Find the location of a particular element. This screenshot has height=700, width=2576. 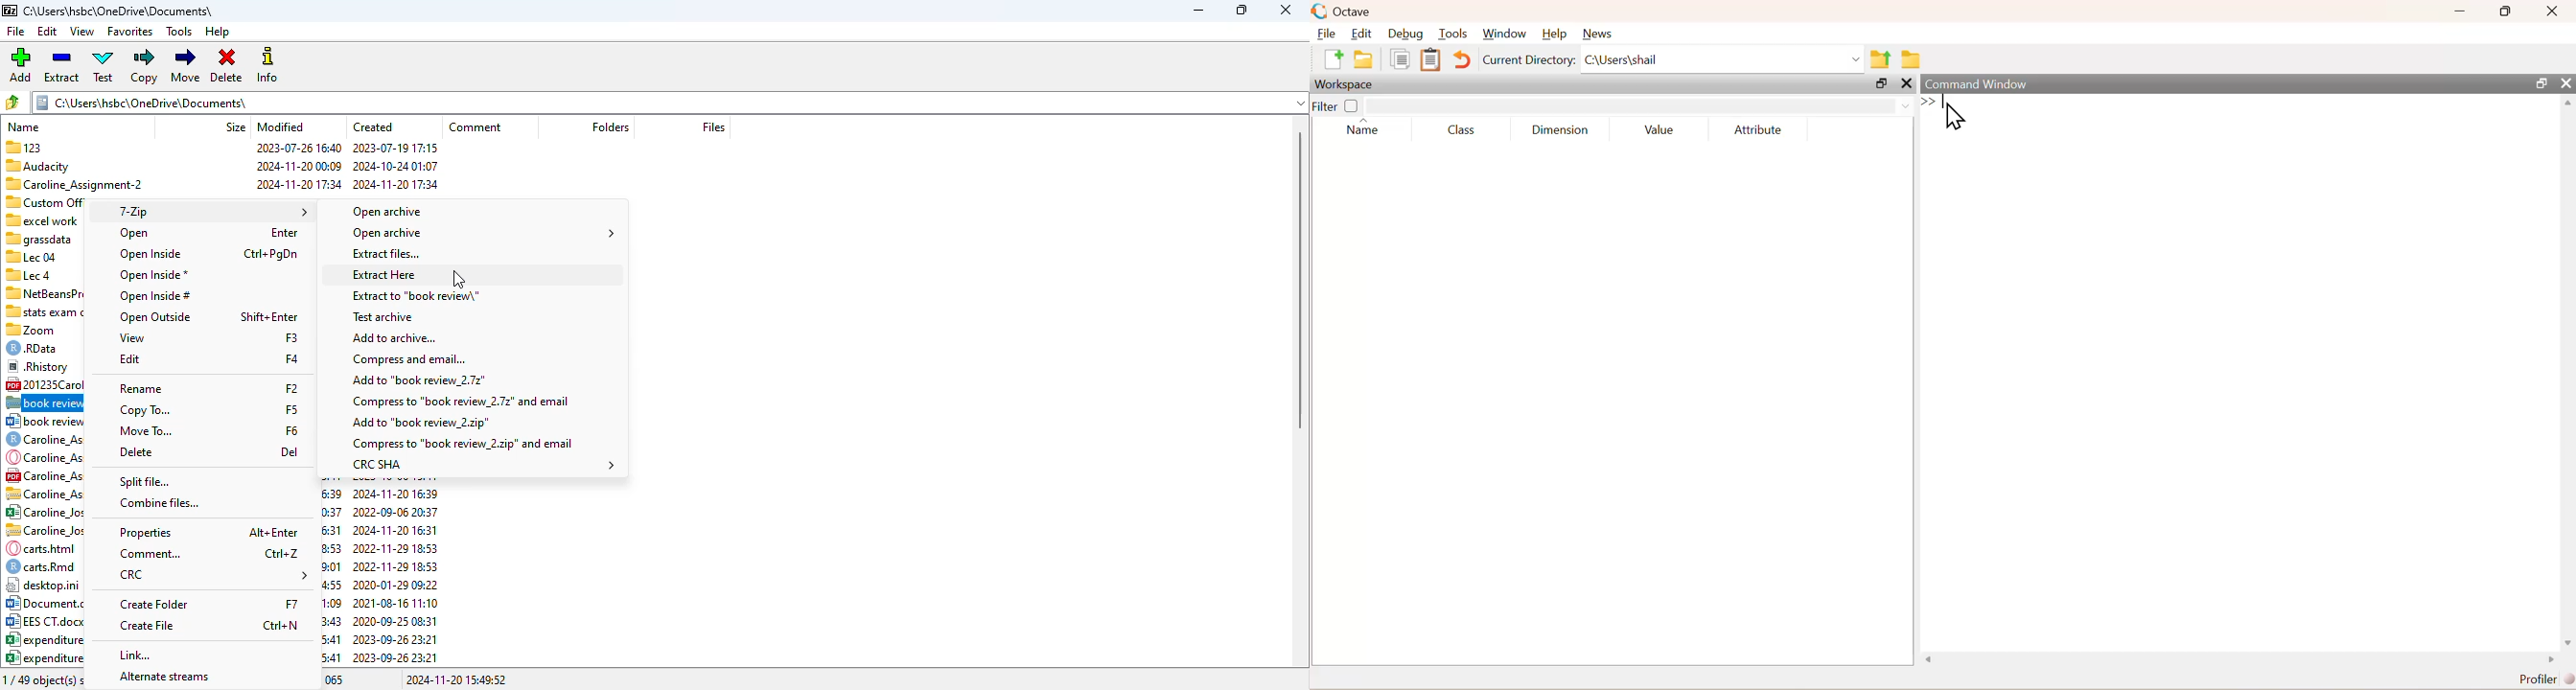

File is located at coordinates (1328, 32).